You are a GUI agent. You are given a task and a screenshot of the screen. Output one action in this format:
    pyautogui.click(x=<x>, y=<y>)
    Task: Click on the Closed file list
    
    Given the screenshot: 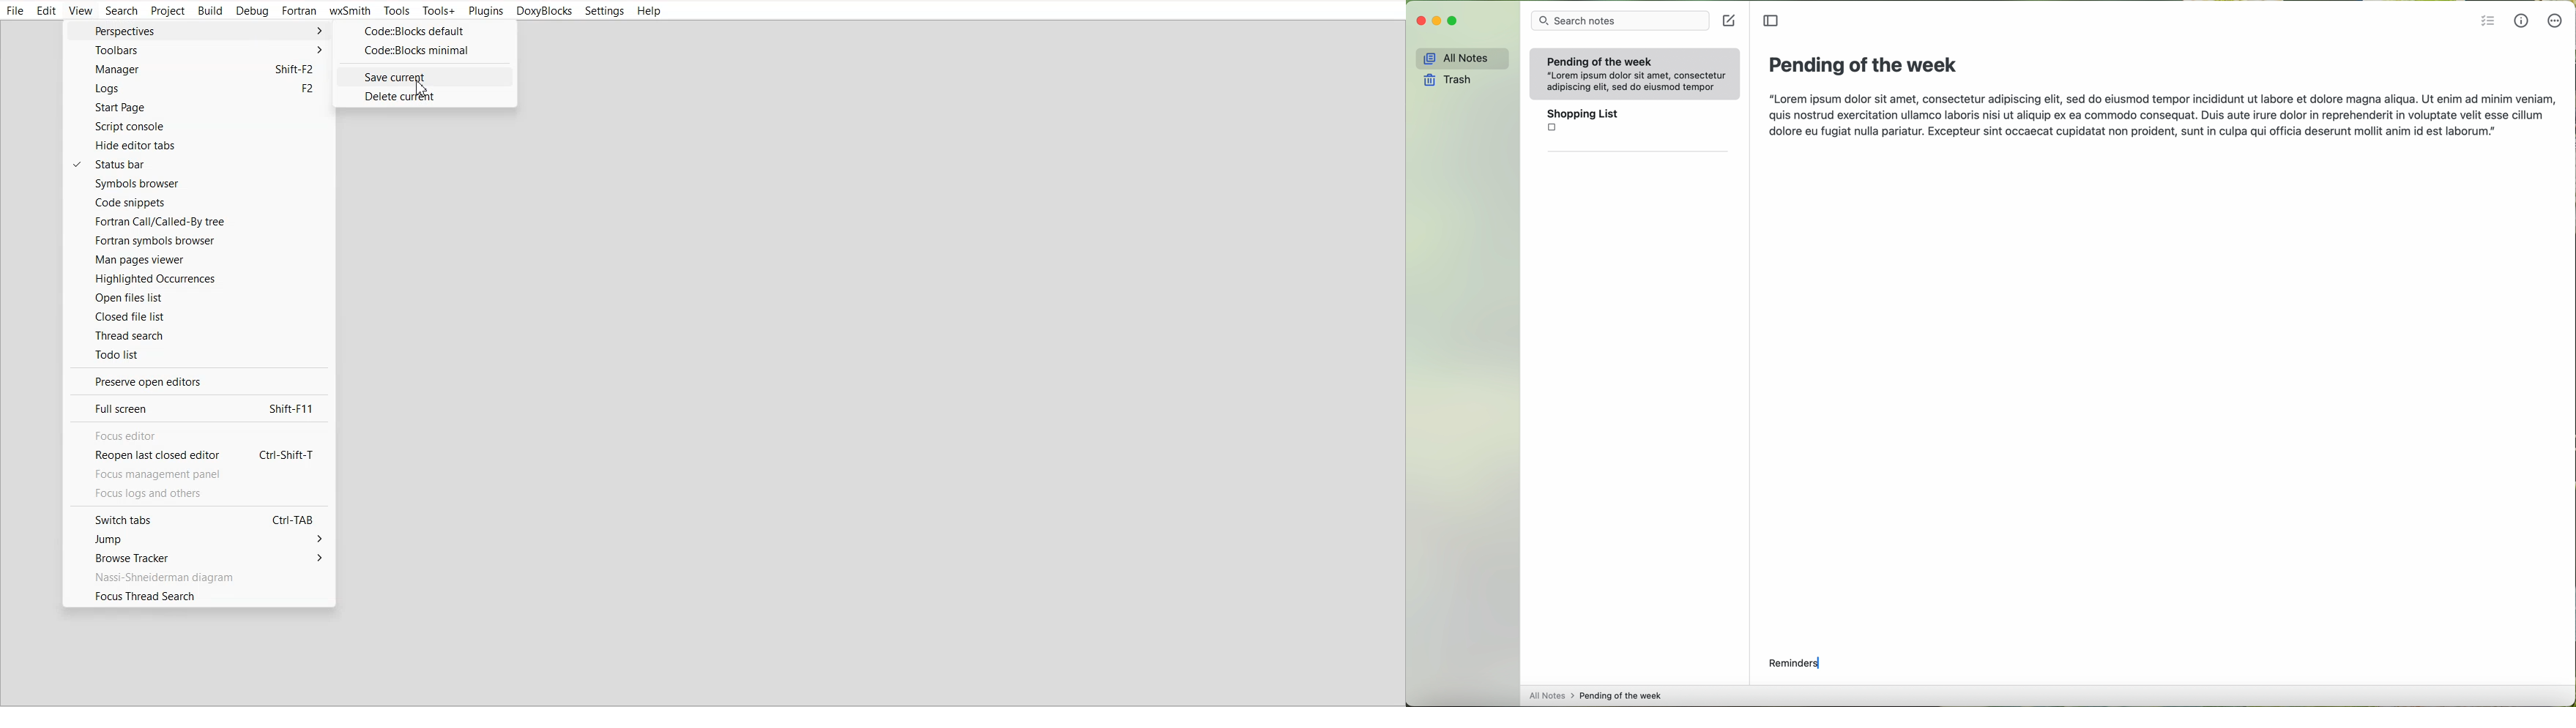 What is the action you would take?
    pyautogui.click(x=199, y=316)
    